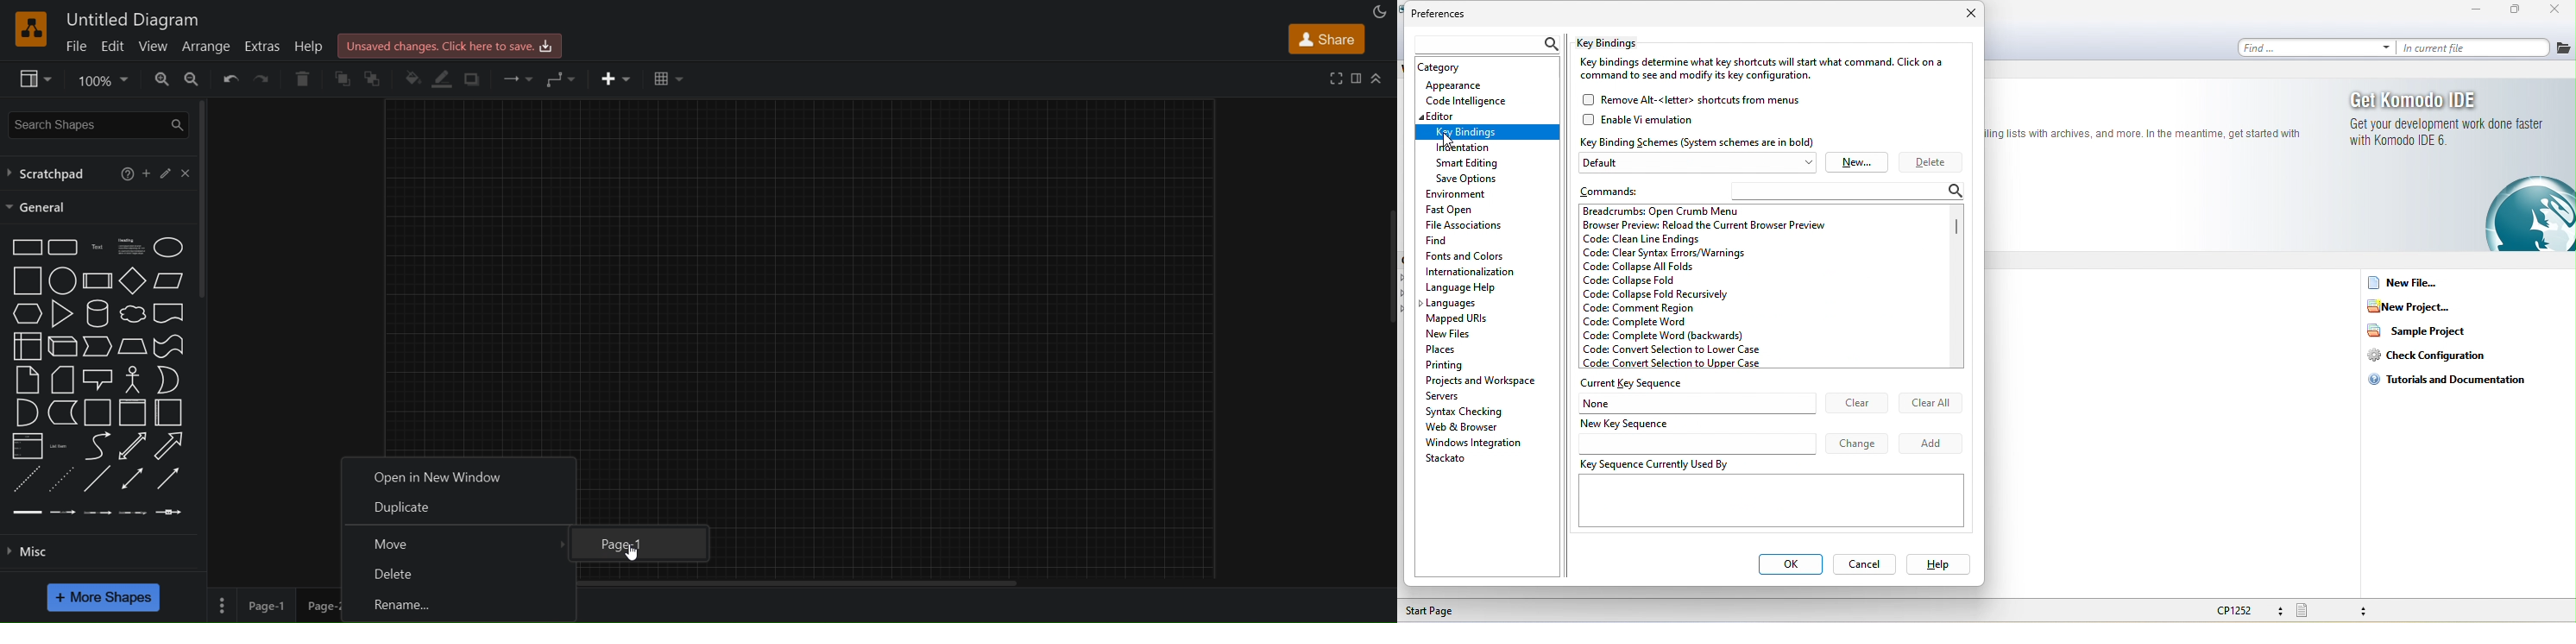  Describe the element at coordinates (1651, 120) in the screenshot. I see `enable vi emulation` at that location.